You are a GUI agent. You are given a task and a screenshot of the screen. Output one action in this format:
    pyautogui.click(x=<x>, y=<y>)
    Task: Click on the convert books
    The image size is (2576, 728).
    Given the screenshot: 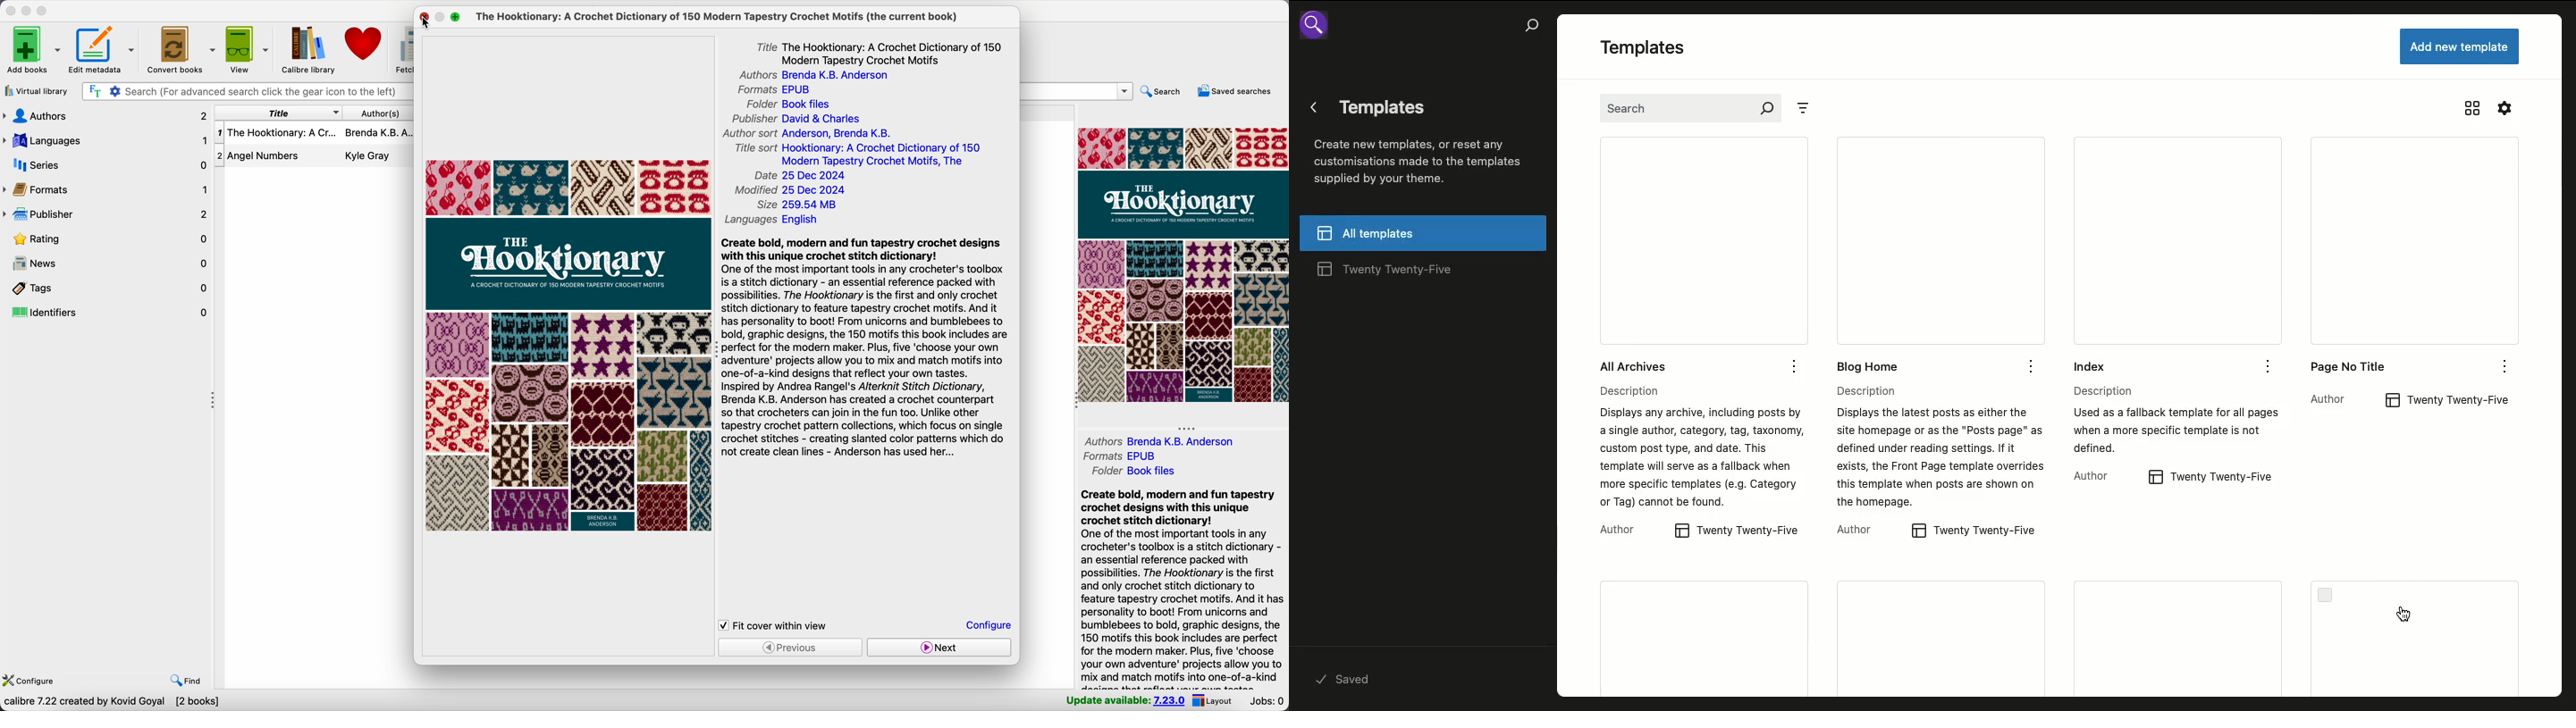 What is the action you would take?
    pyautogui.click(x=179, y=48)
    